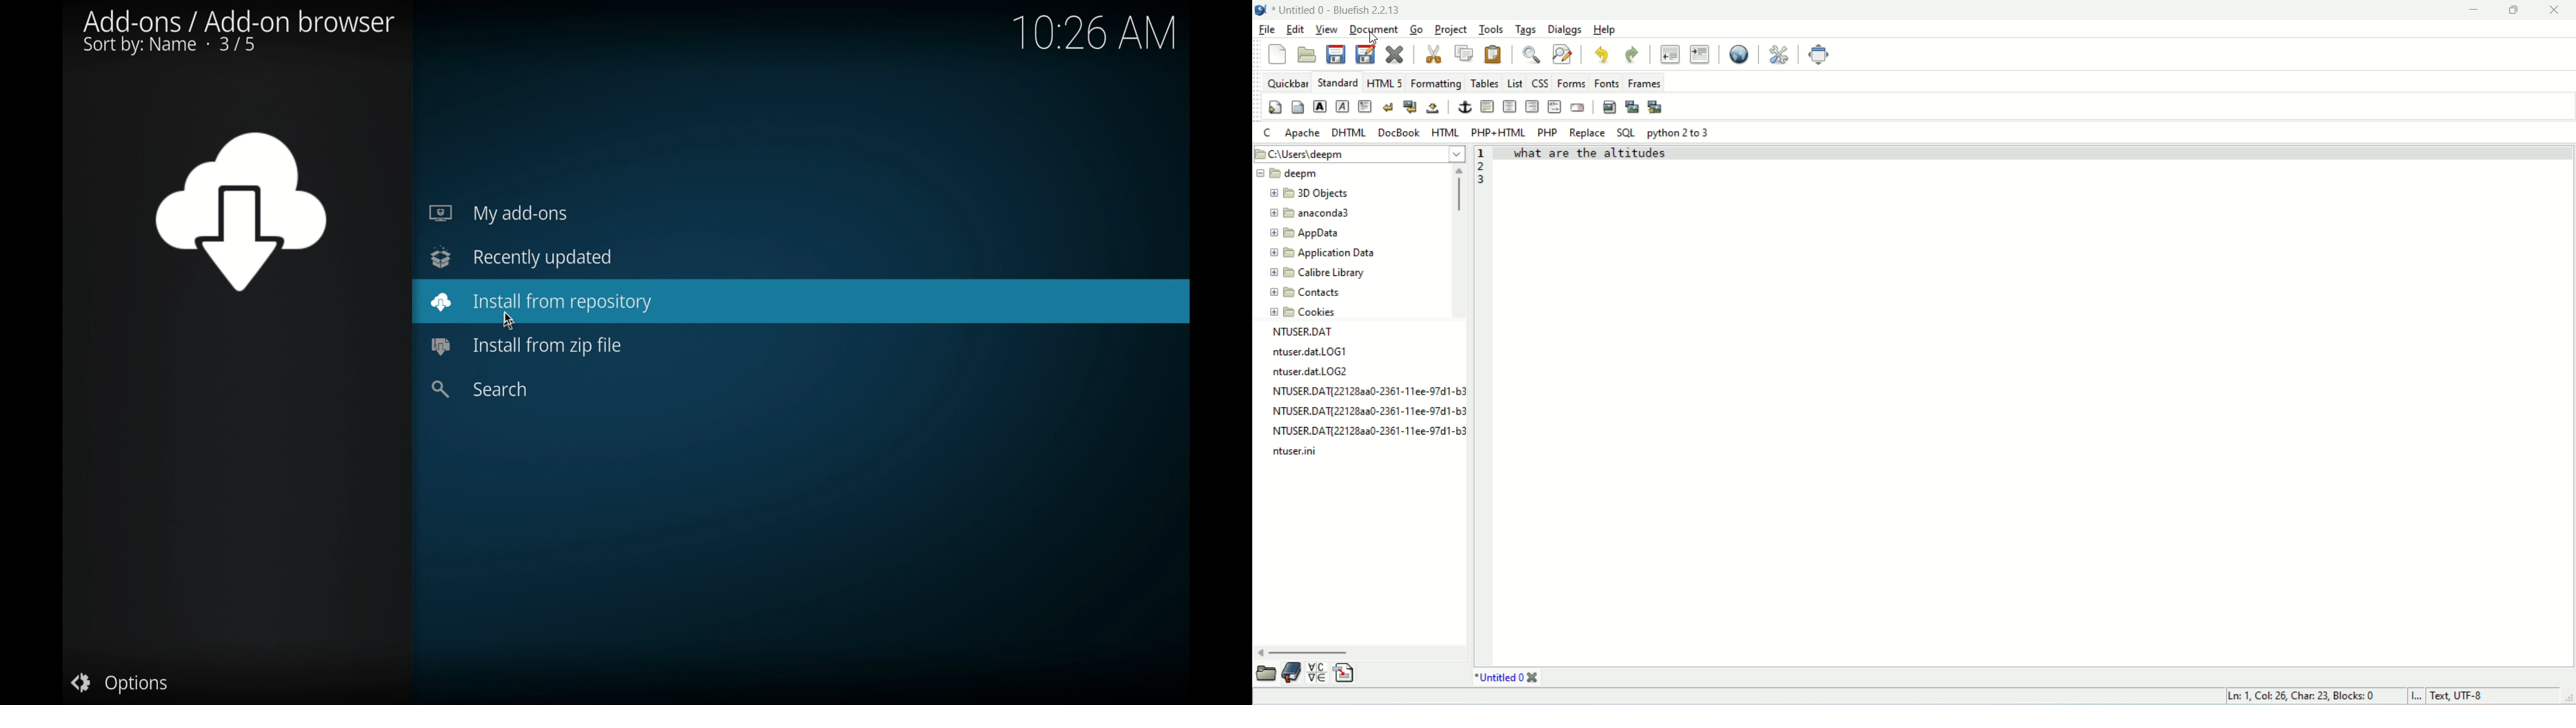 This screenshot has width=2576, height=728. Describe the element at coordinates (1393, 54) in the screenshot. I see `close current file` at that location.